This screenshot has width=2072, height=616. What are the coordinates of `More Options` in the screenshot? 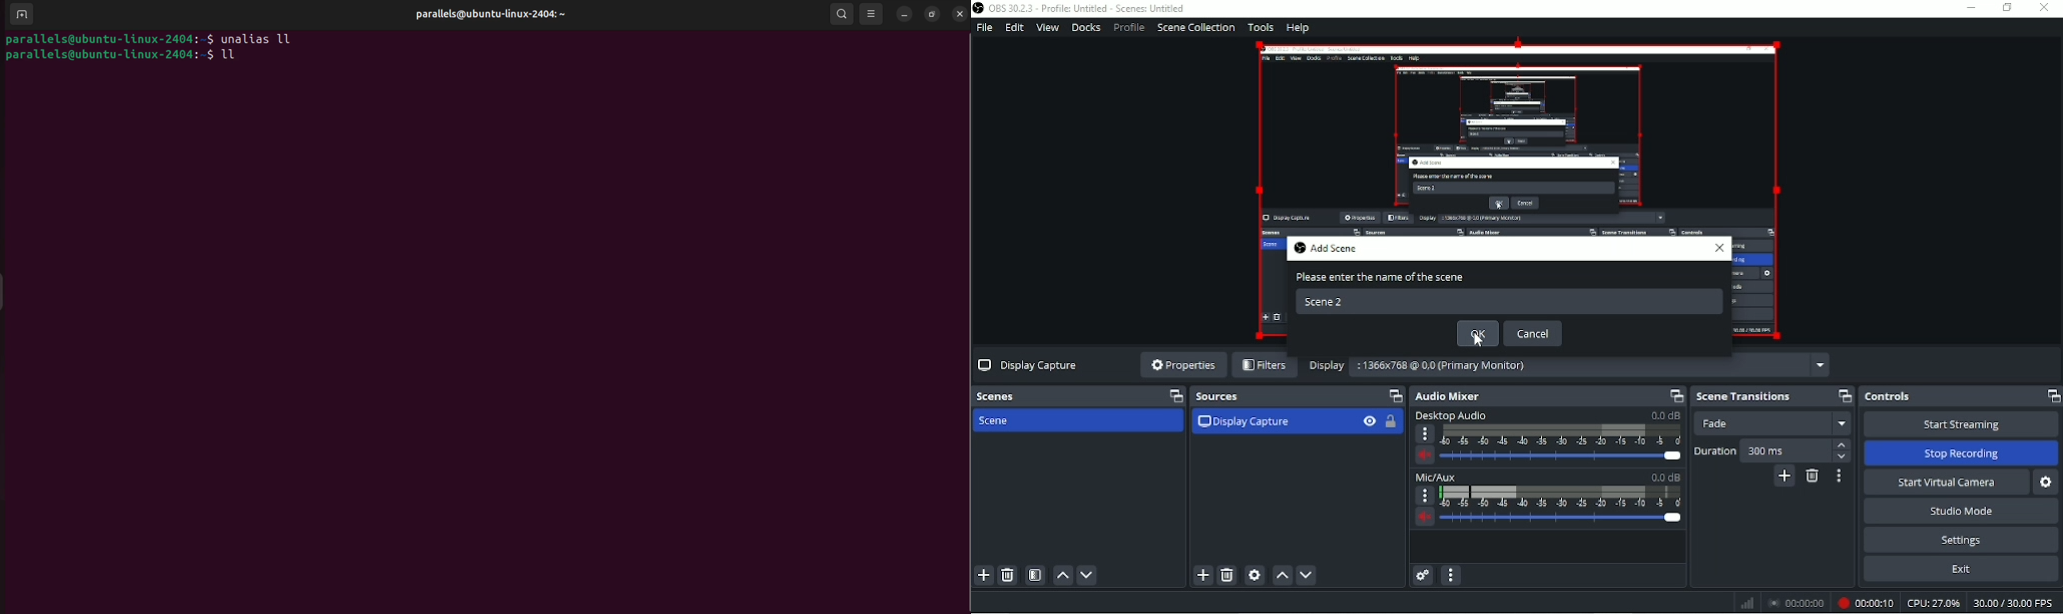 It's located at (1422, 495).